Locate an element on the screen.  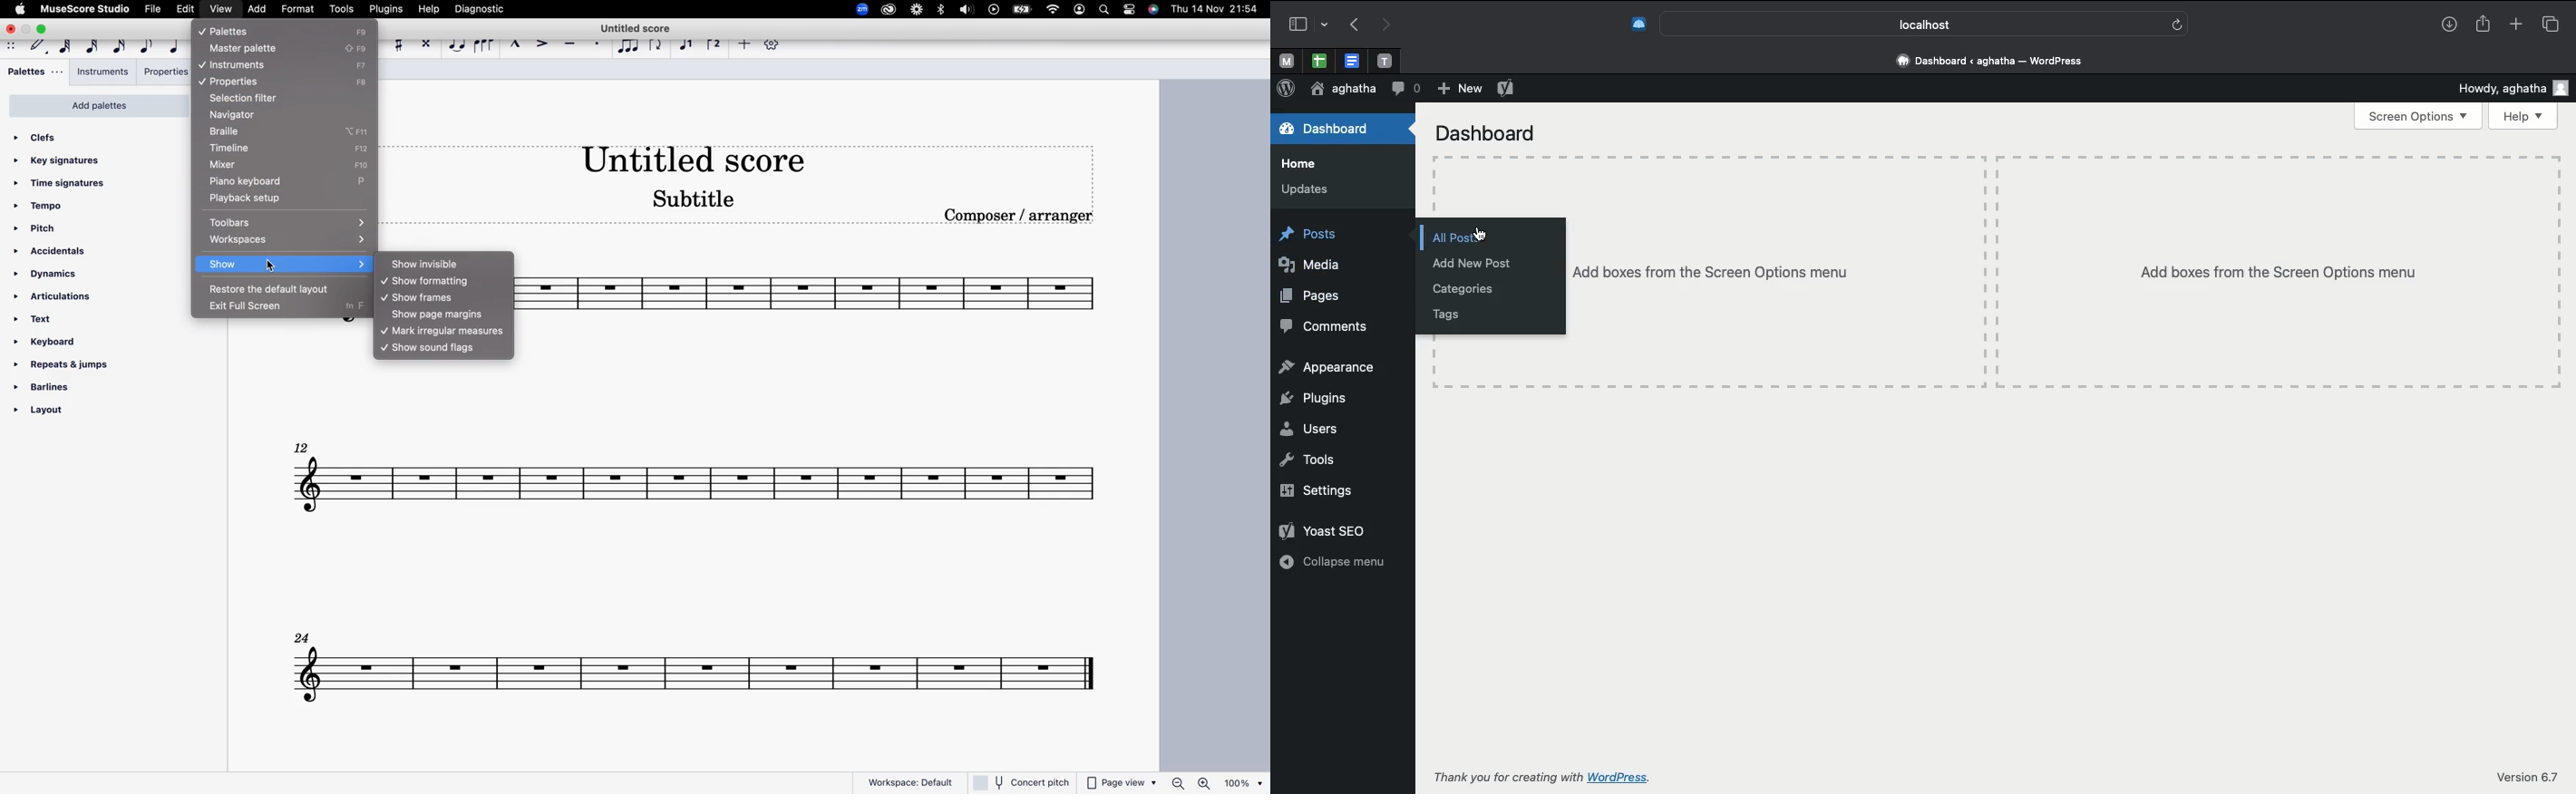
Next page is located at coordinates (1384, 26).